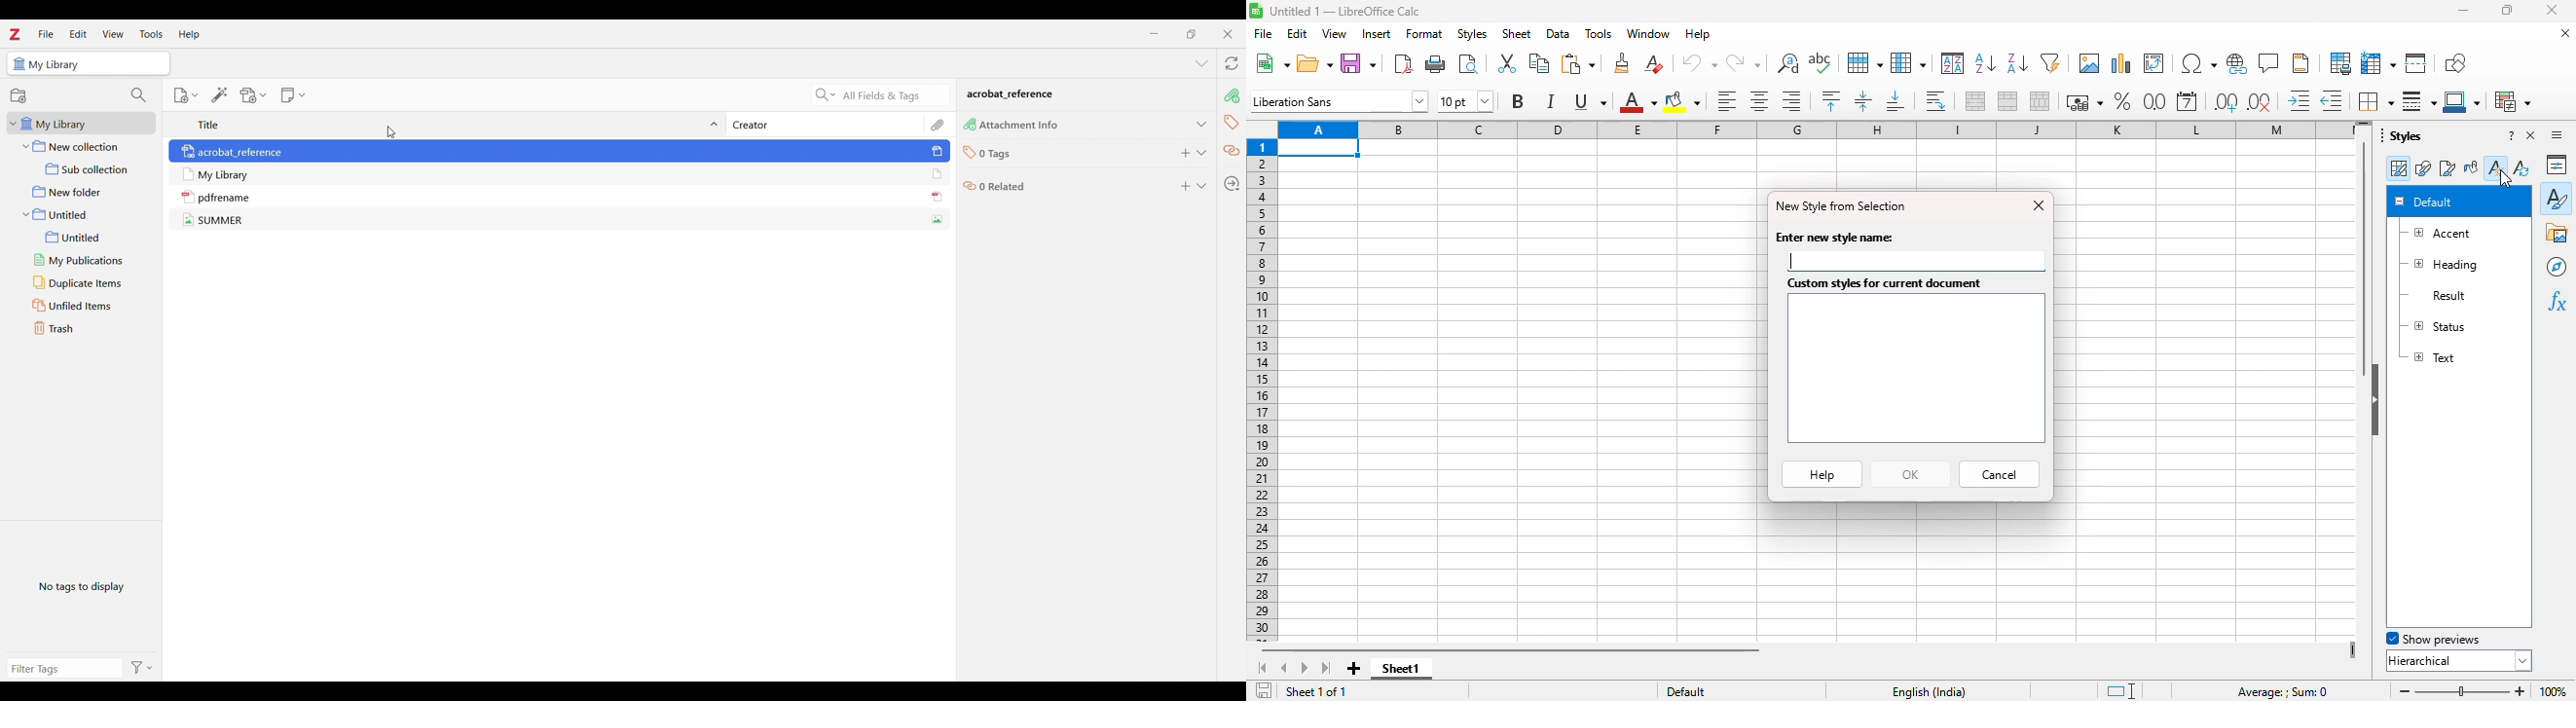 Image resolution: width=2576 pixels, height=728 pixels. What do you see at coordinates (1934, 101) in the screenshot?
I see `wrap text` at bounding box center [1934, 101].